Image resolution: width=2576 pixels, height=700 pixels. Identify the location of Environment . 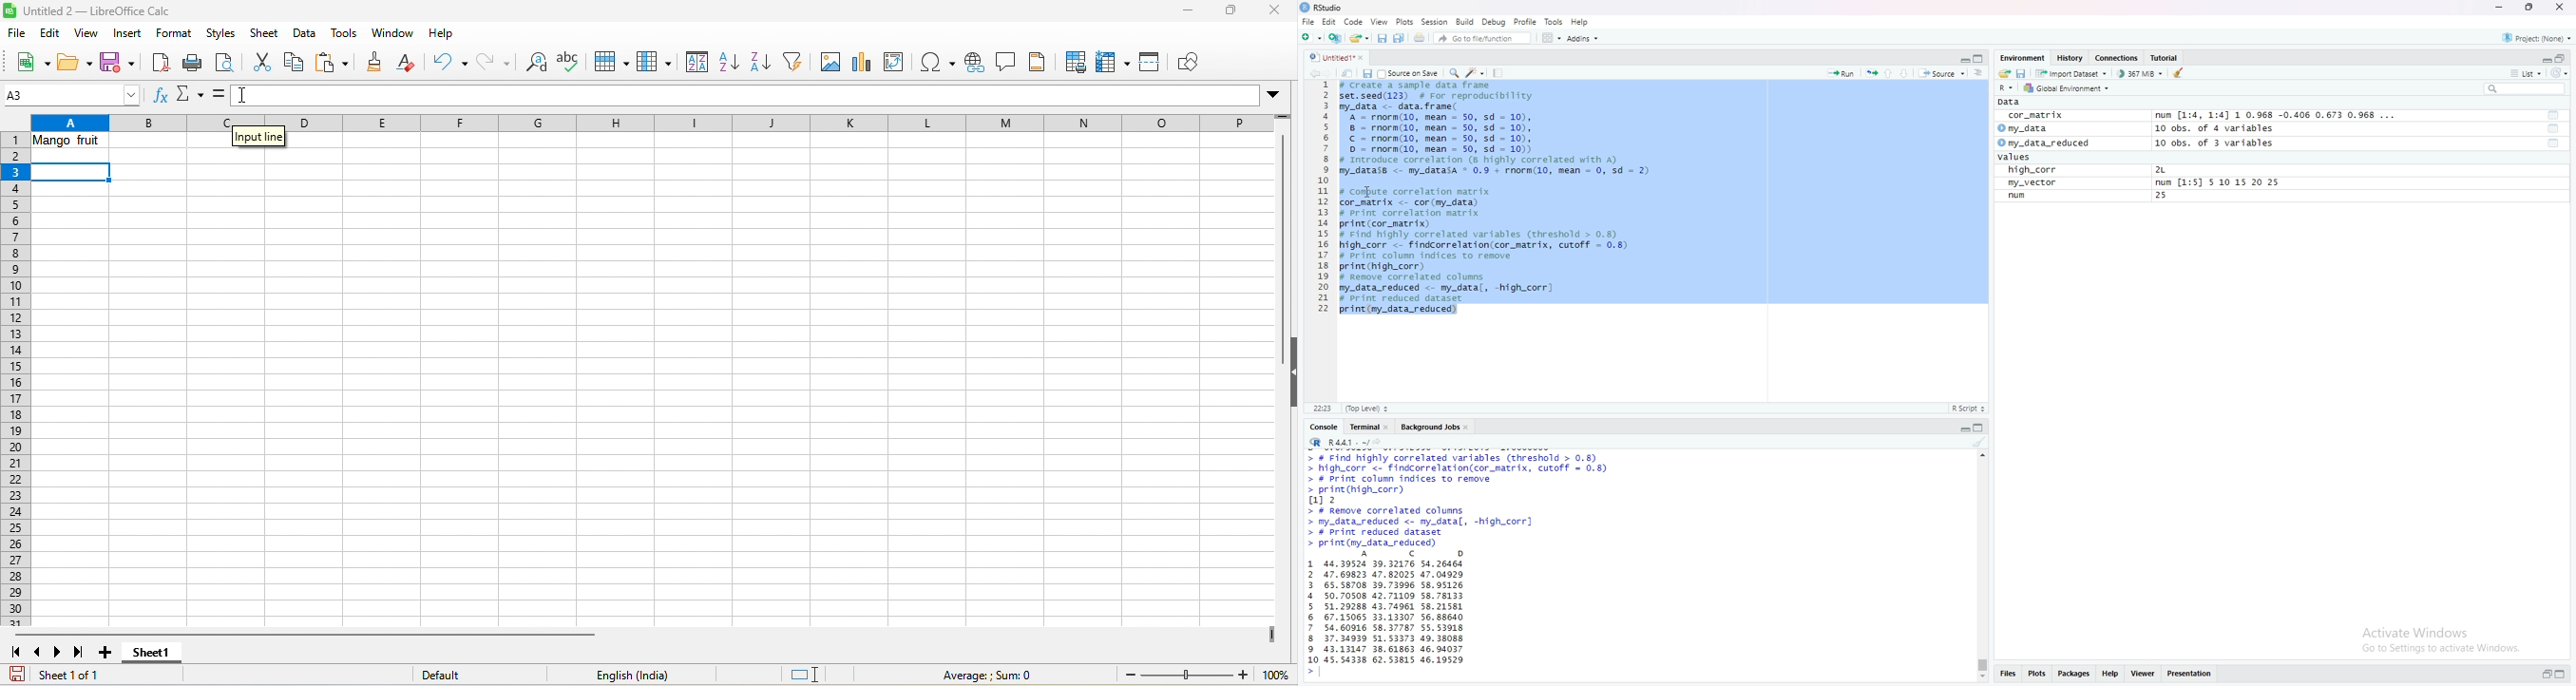
(2024, 57).